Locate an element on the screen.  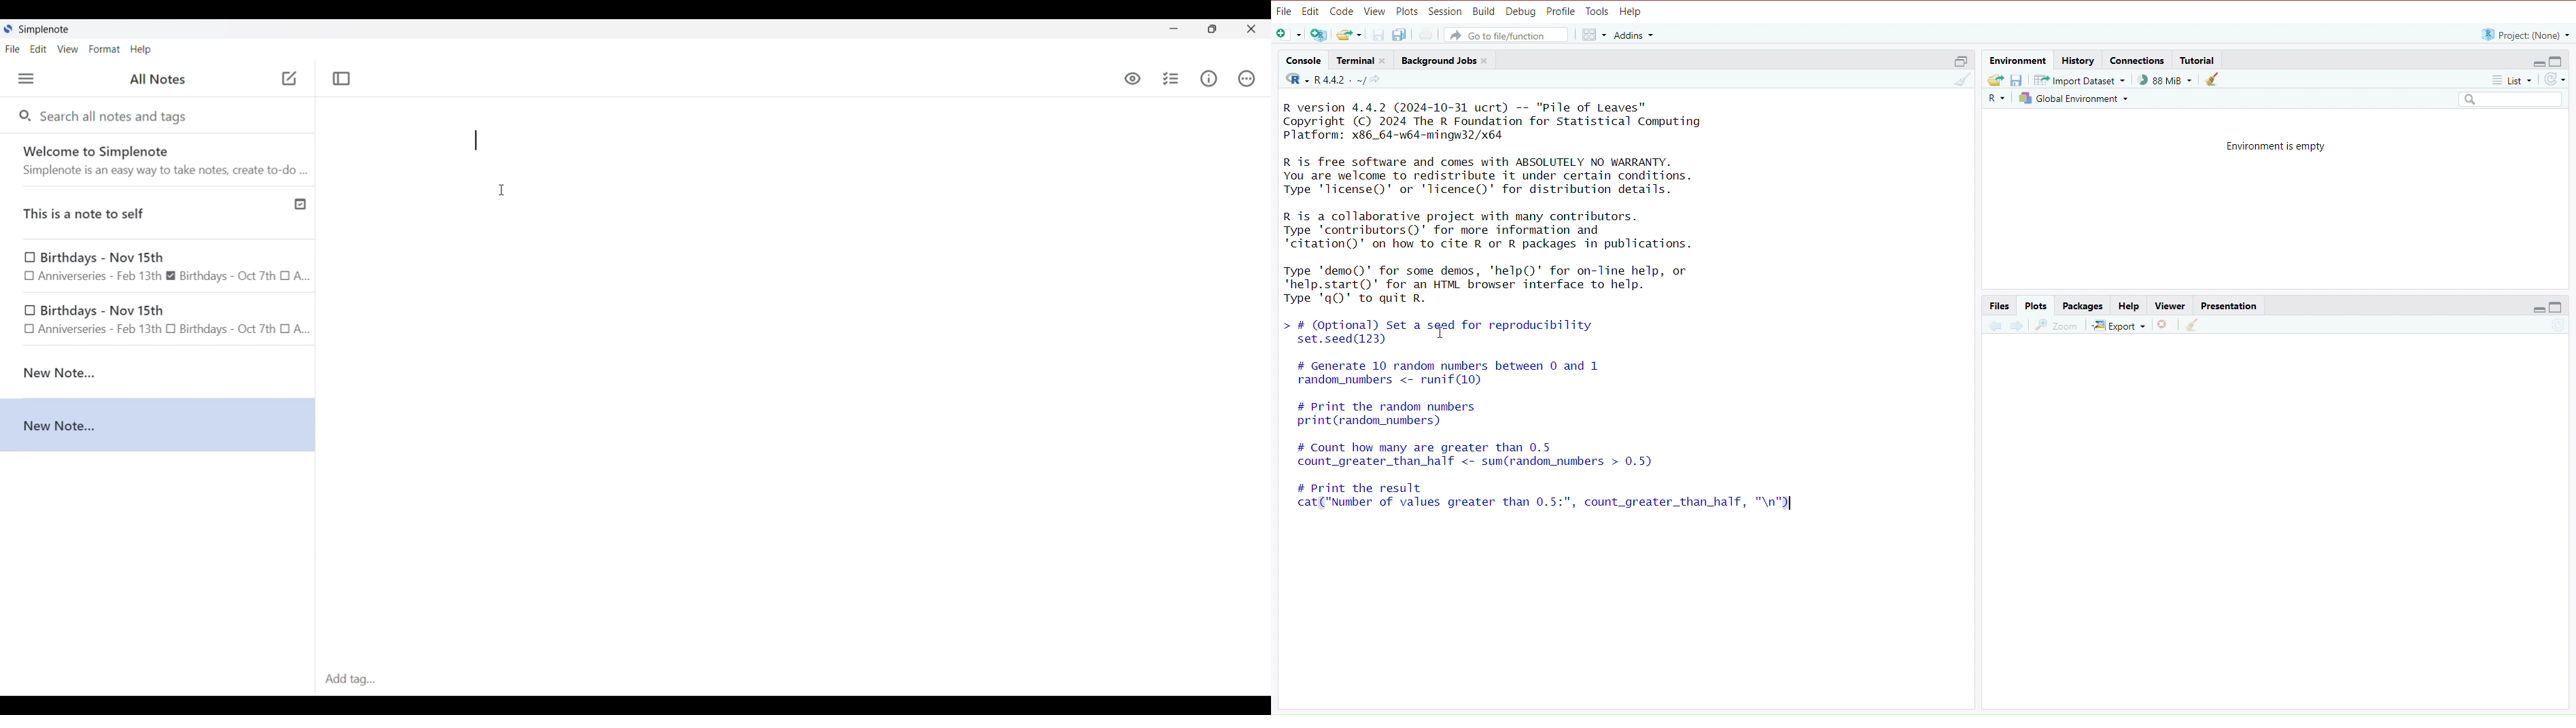
Clear is located at coordinates (1960, 80).